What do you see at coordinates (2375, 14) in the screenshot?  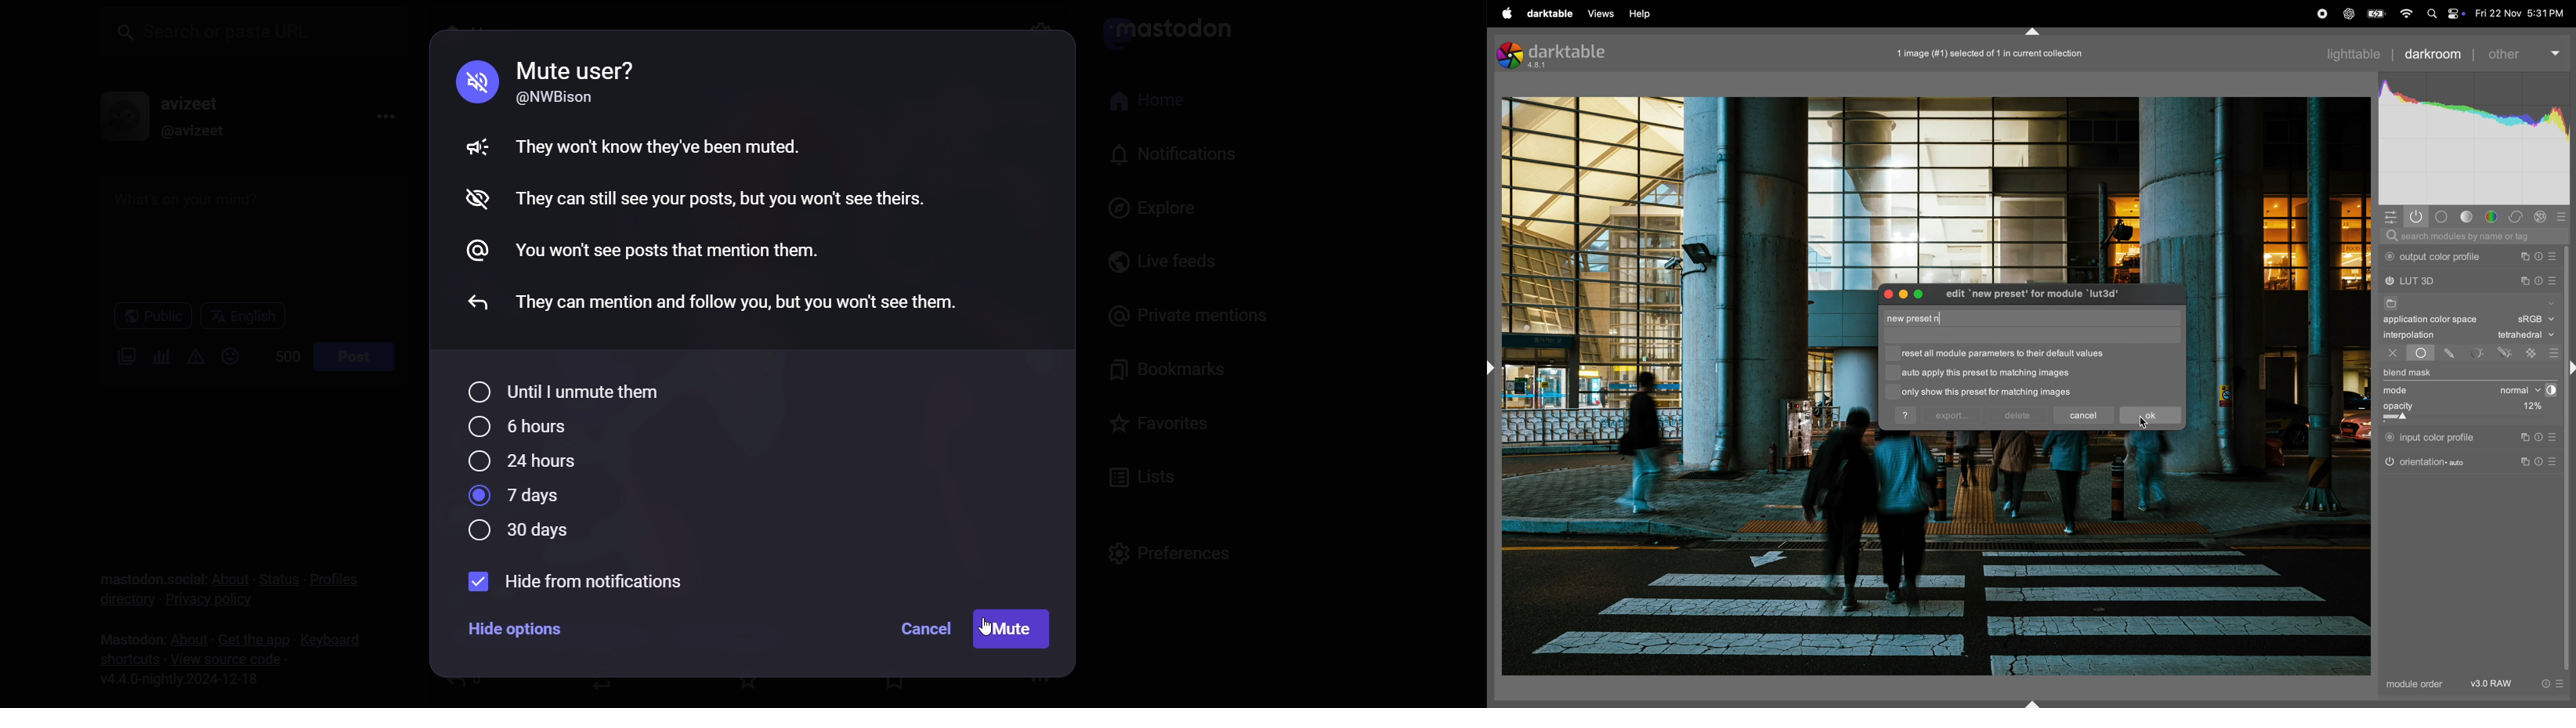 I see `battery` at bounding box center [2375, 14].